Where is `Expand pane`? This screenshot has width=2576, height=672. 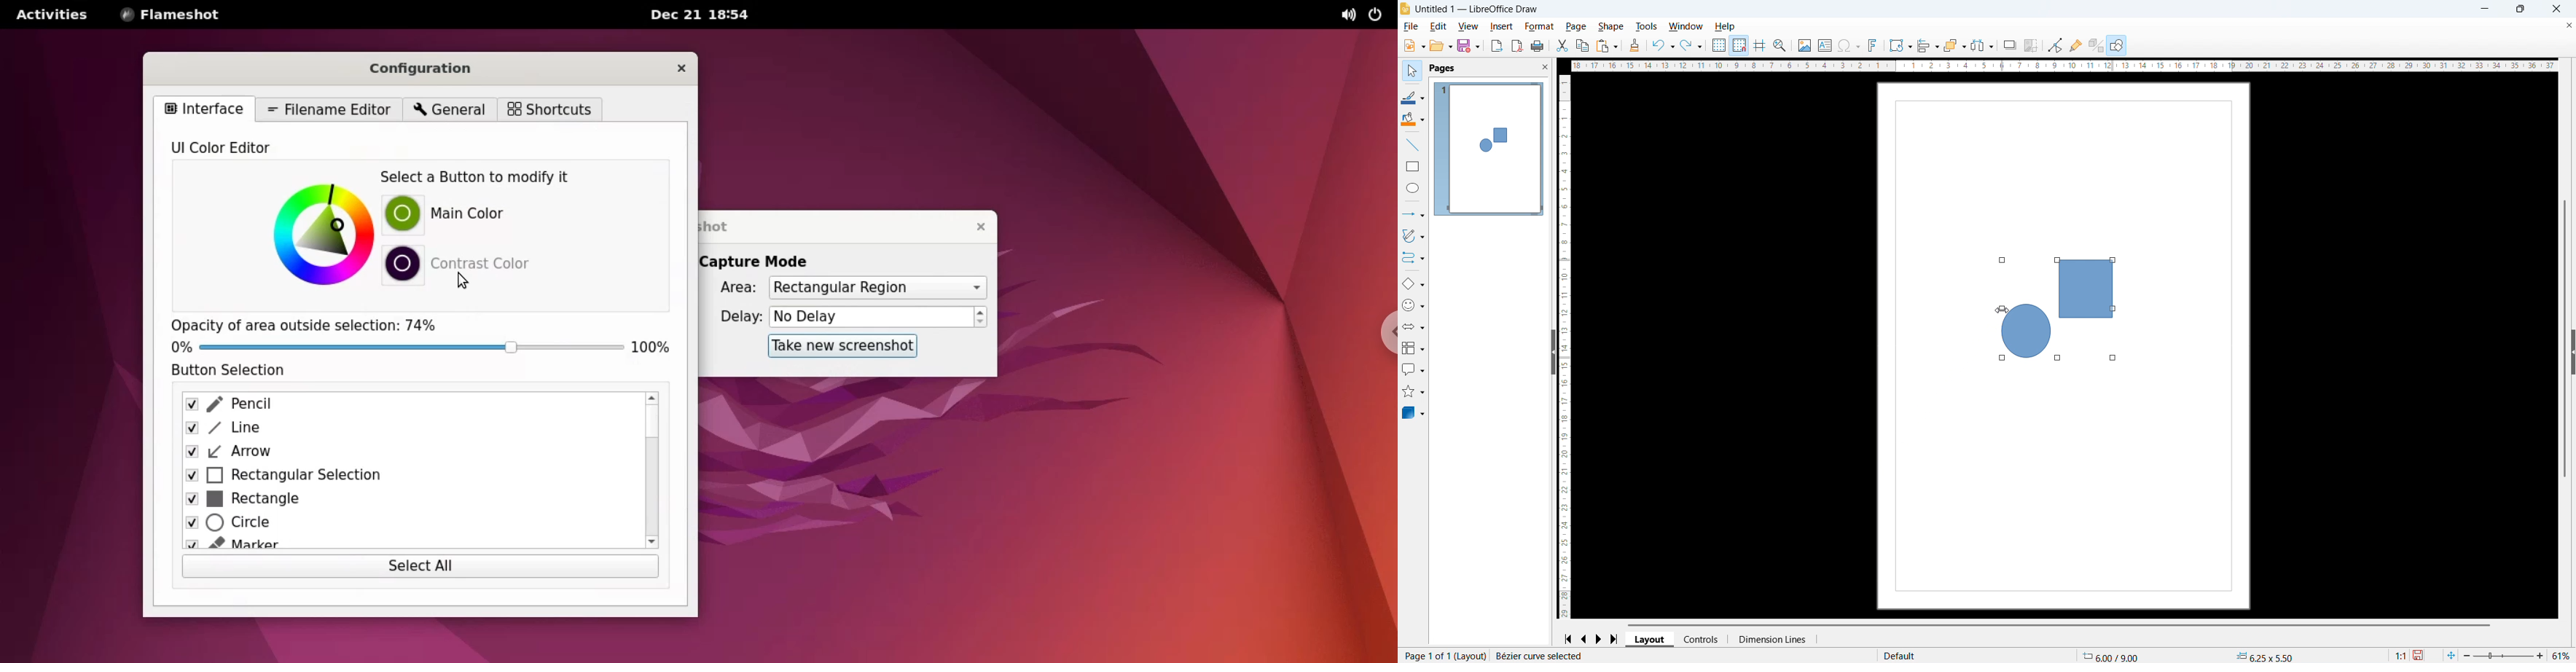 Expand pane is located at coordinates (2574, 352).